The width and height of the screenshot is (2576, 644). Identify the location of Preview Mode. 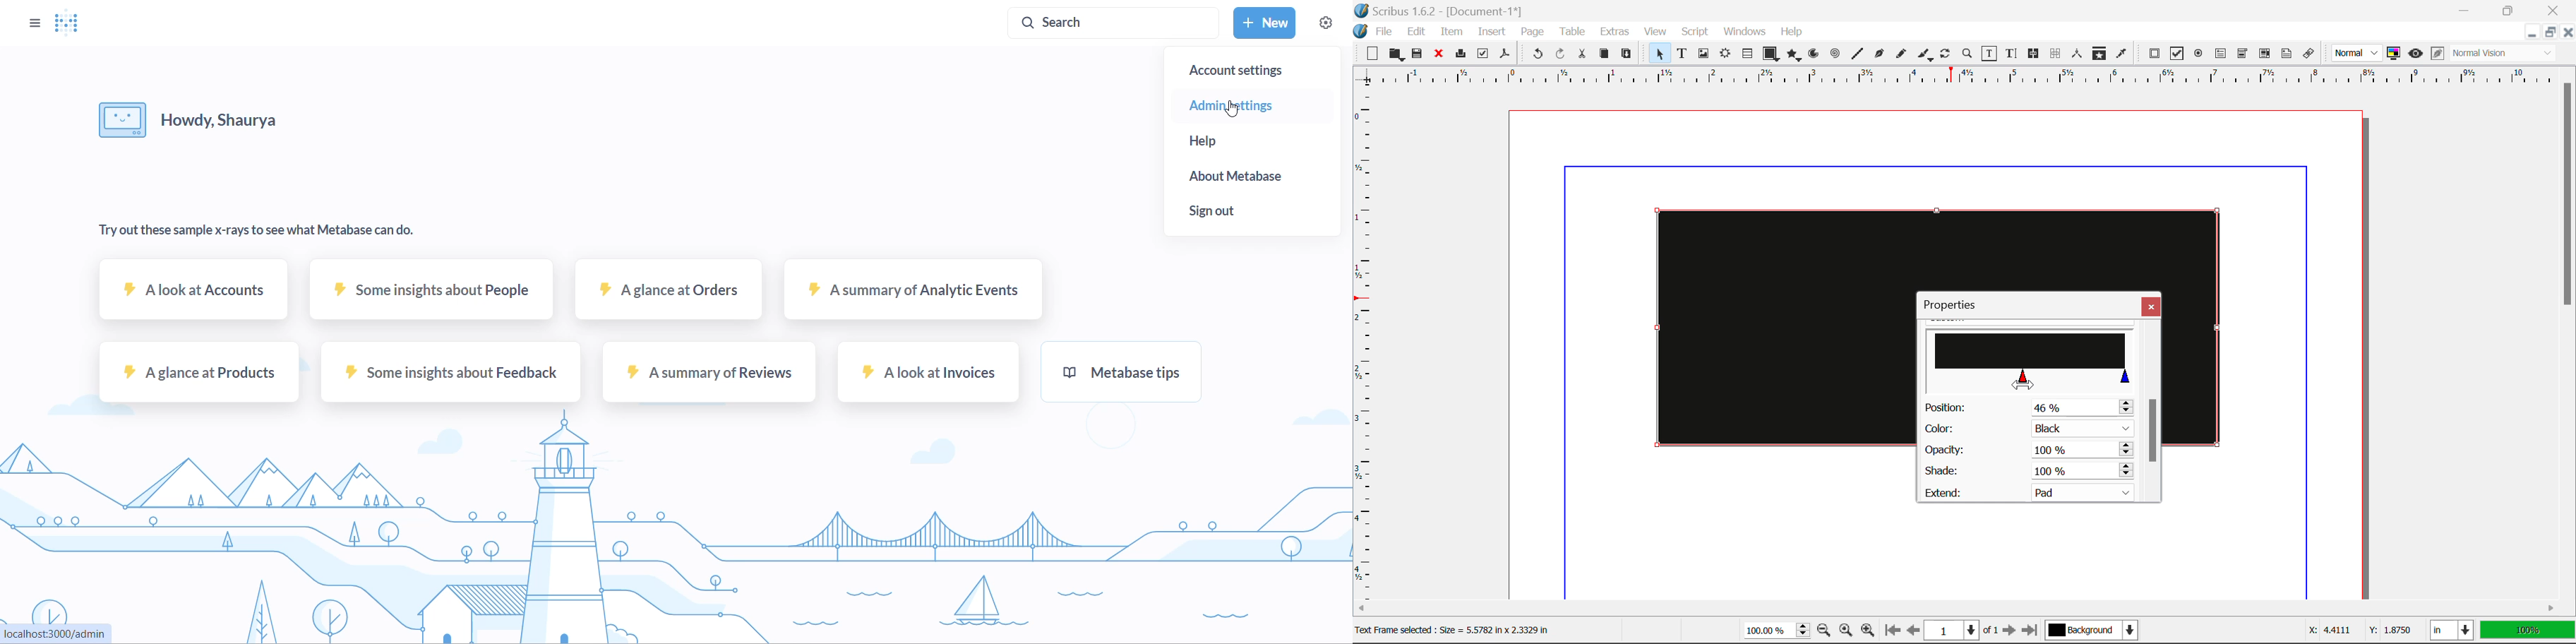
(2416, 54).